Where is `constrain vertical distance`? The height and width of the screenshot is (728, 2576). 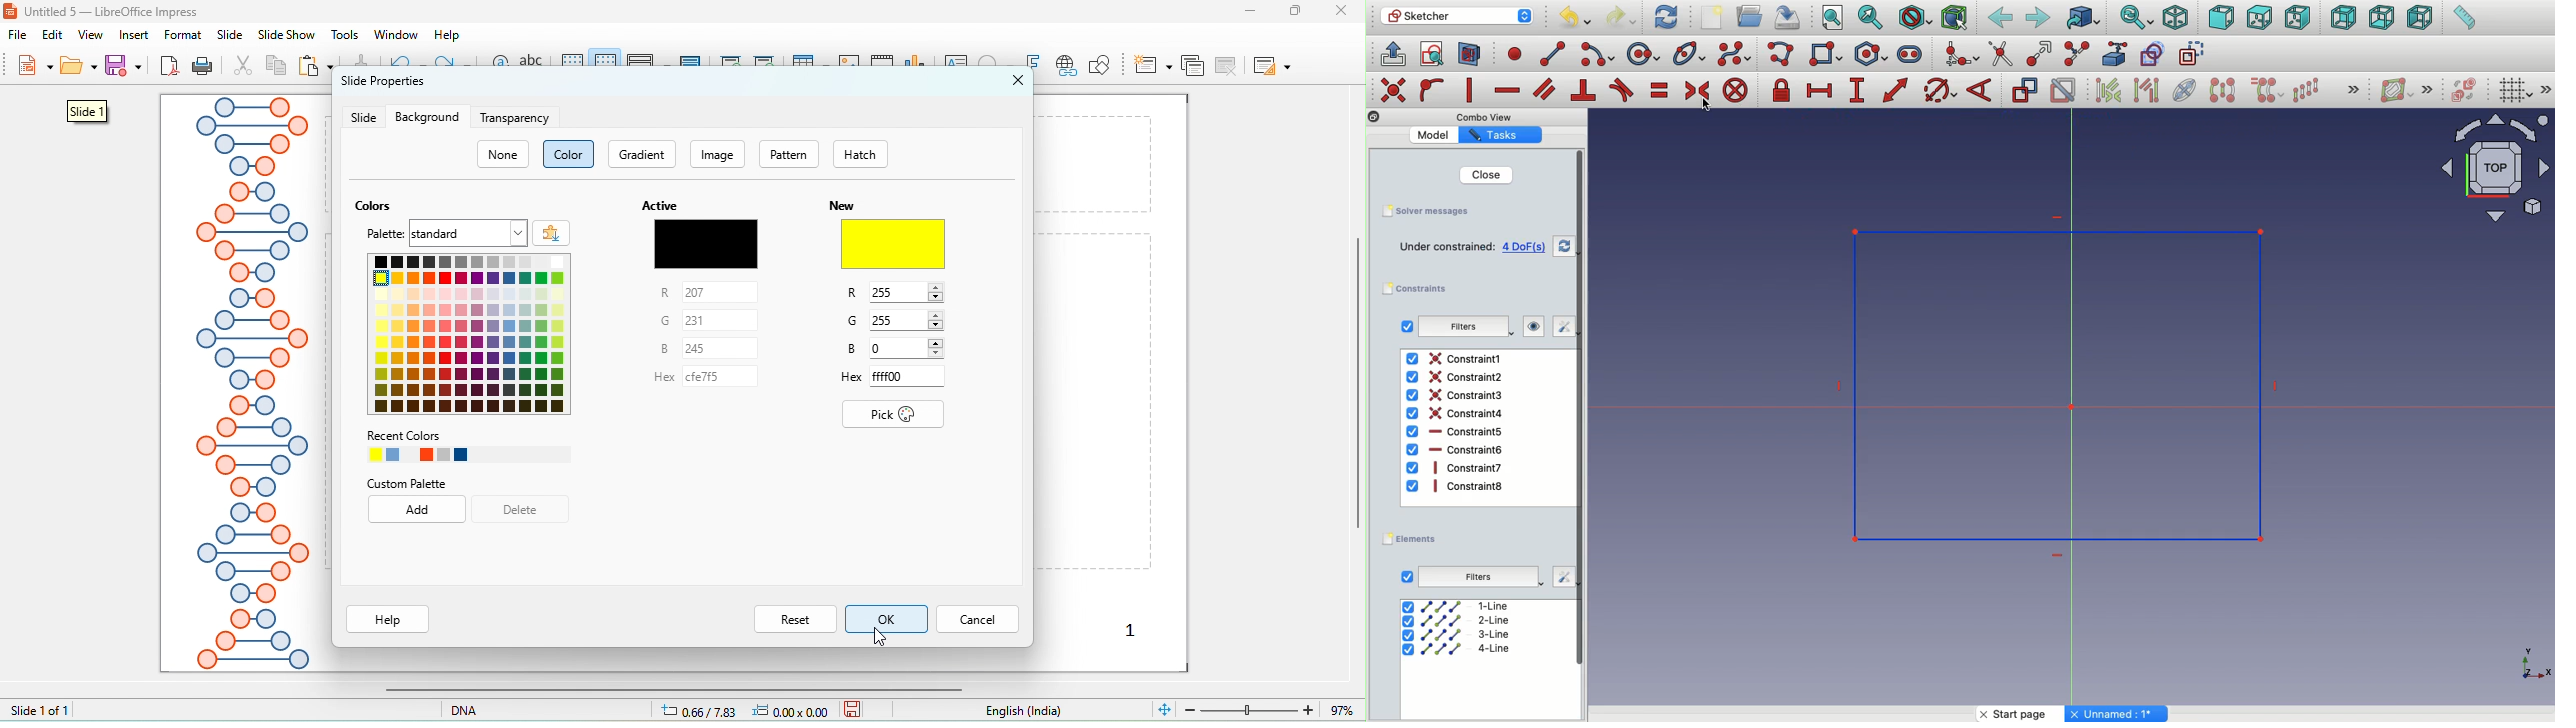
constrain vertical distance is located at coordinates (1860, 92).